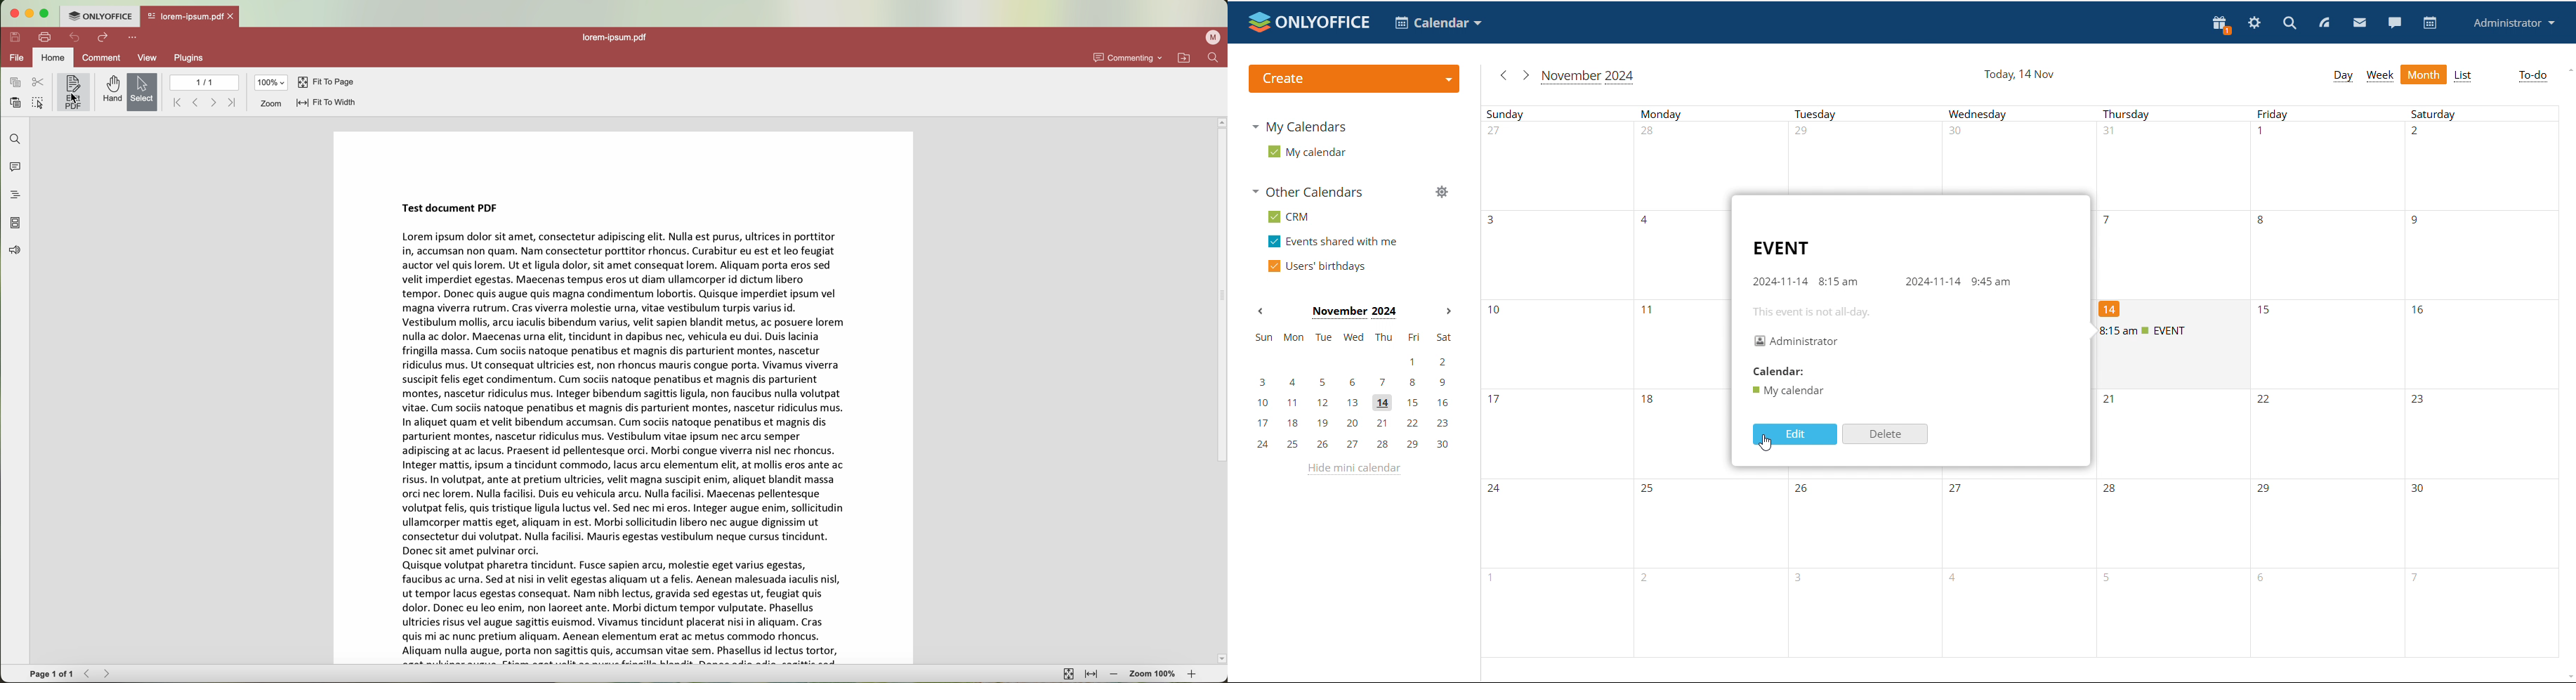 The image size is (2576, 700). Describe the element at coordinates (74, 38) in the screenshot. I see `undo` at that location.